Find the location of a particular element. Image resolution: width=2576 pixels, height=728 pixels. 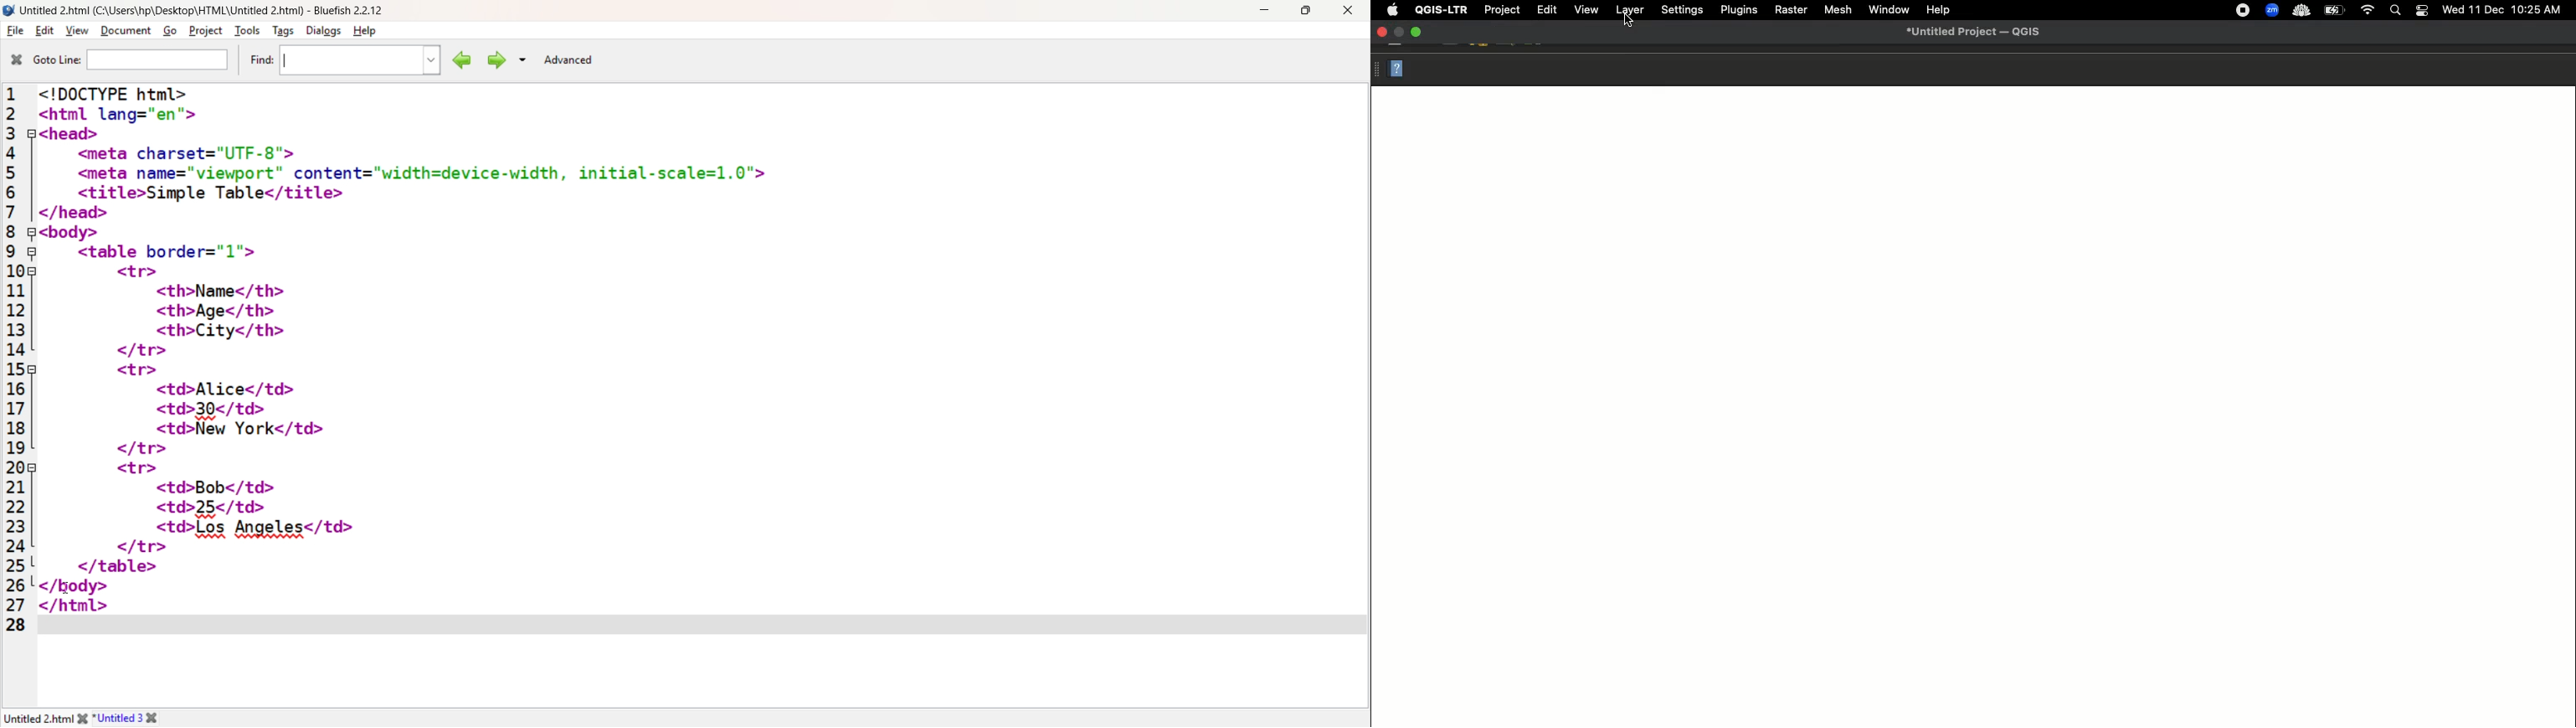

Settings is located at coordinates (1681, 9).